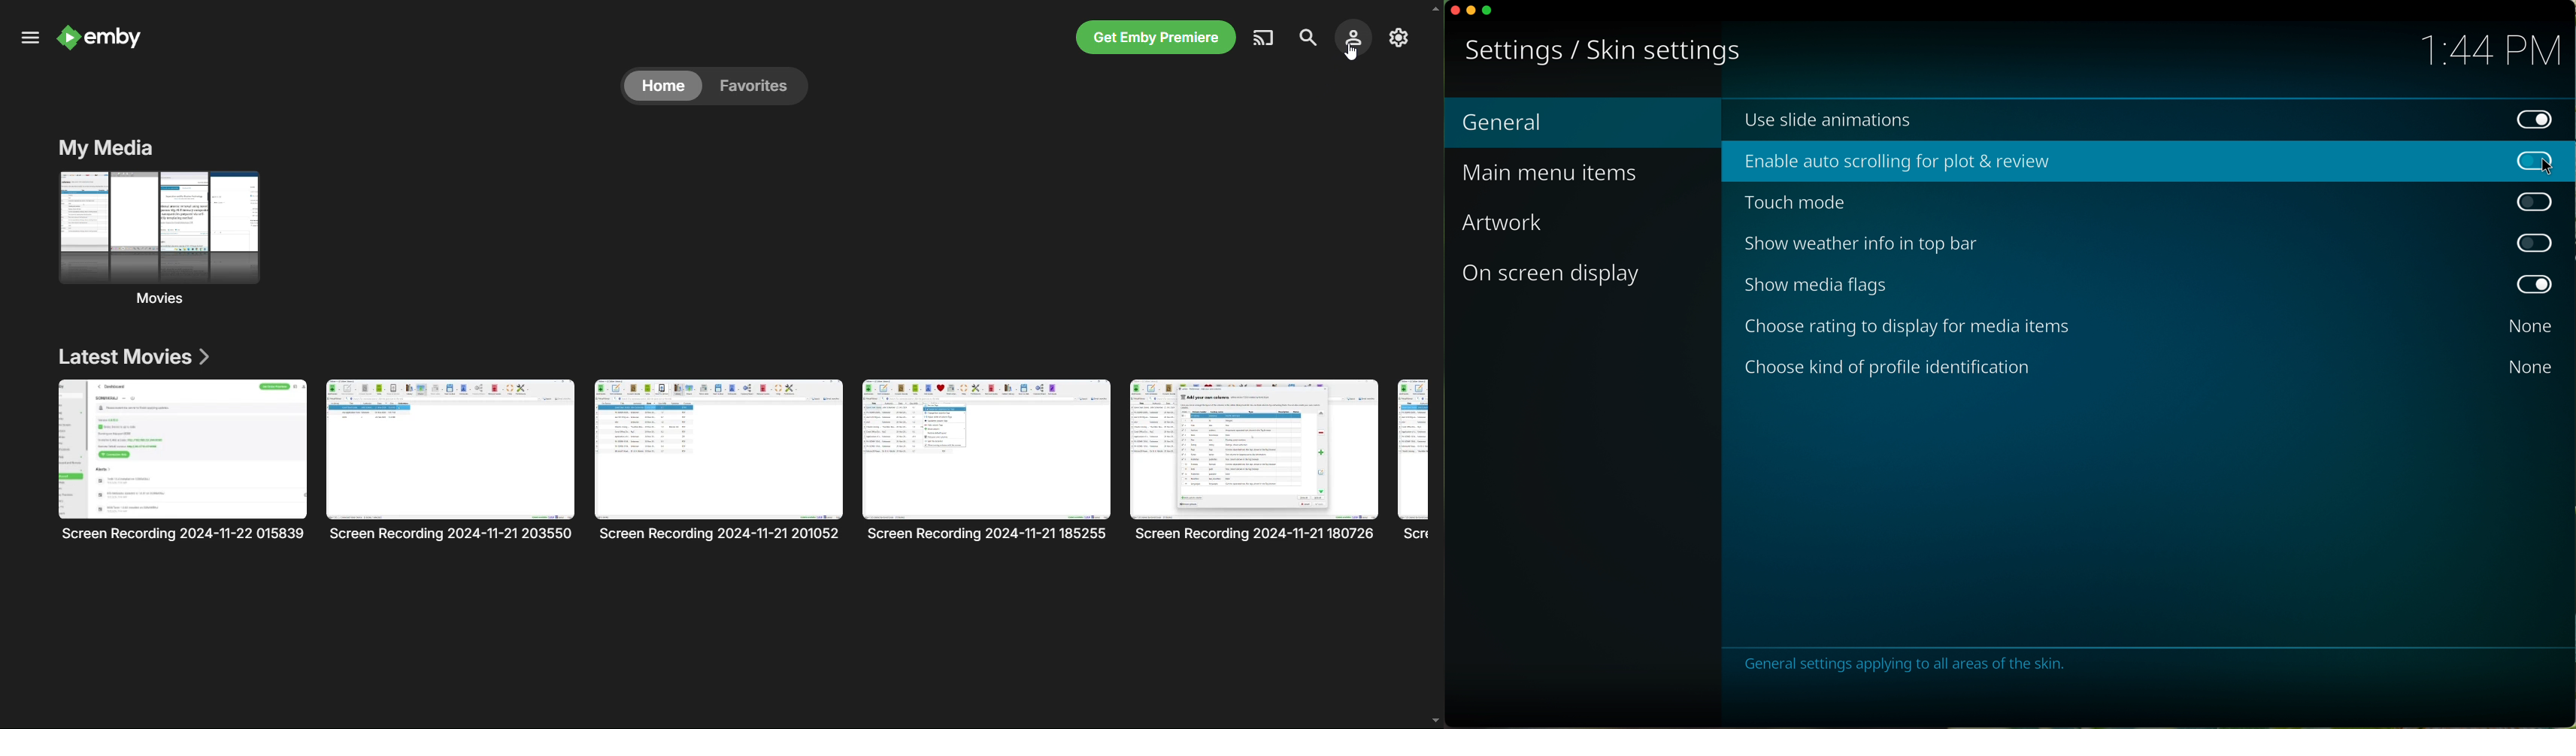  I want to click on Movie, so click(1413, 461).